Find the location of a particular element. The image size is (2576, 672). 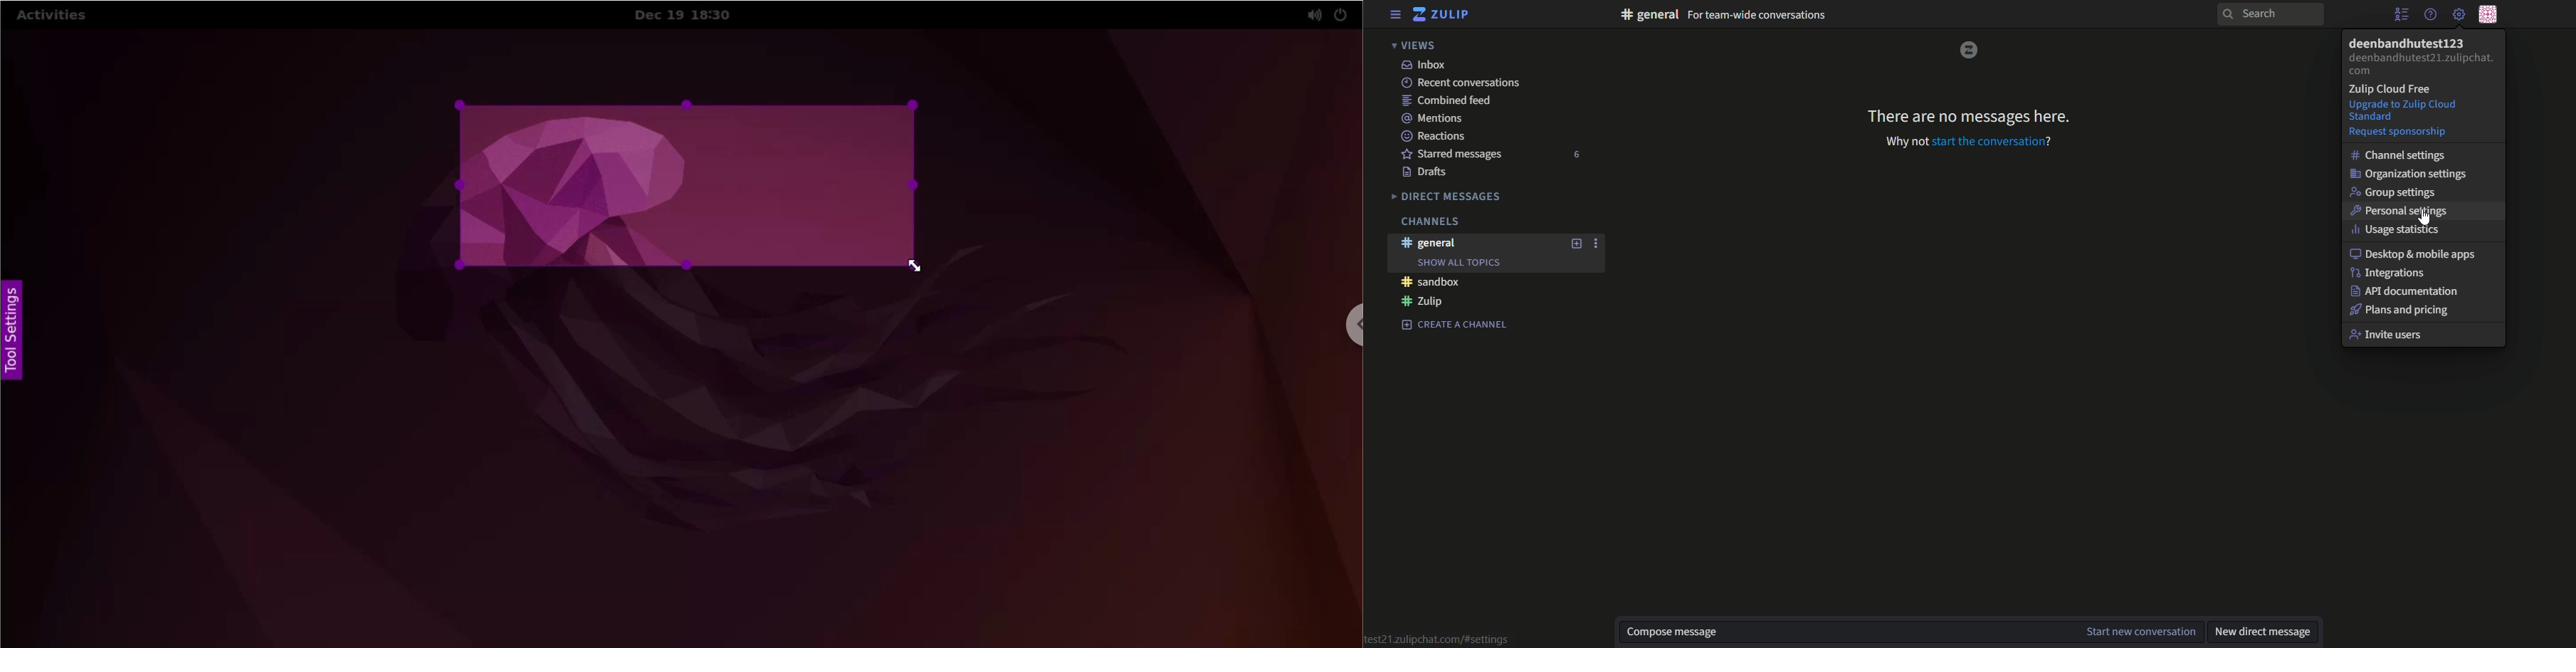

text is located at coordinates (1971, 114).